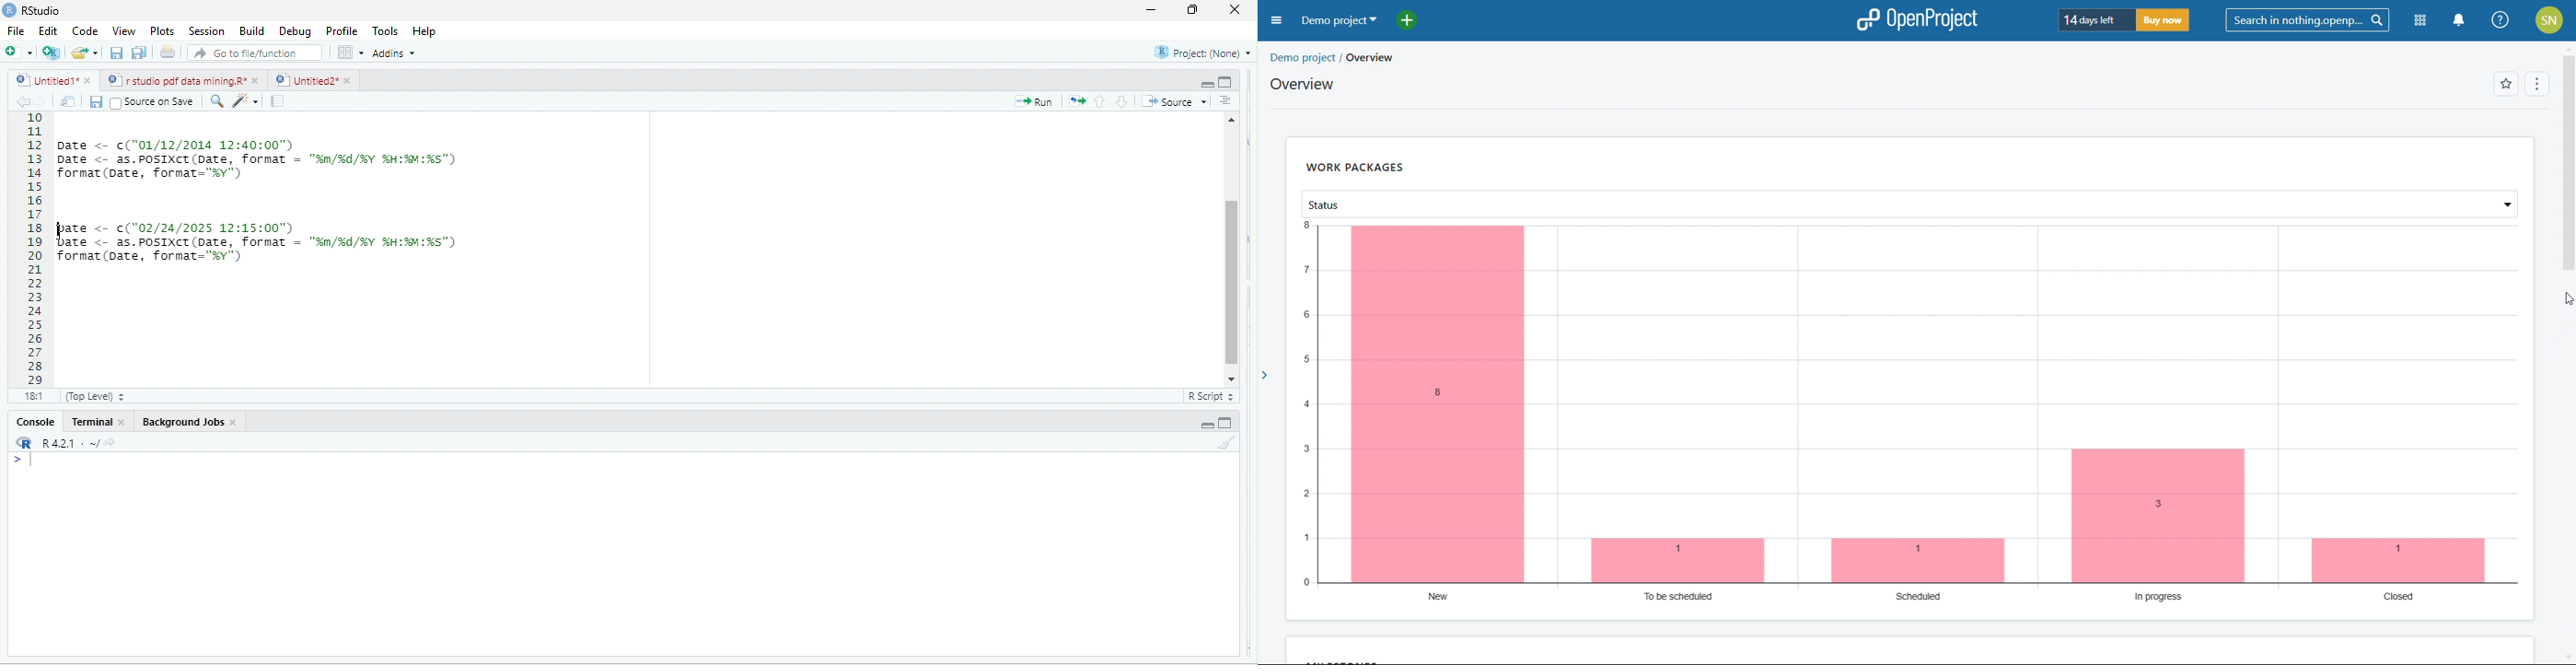  Describe the element at coordinates (92, 399) in the screenshot. I see `(Top Level) ` at that location.